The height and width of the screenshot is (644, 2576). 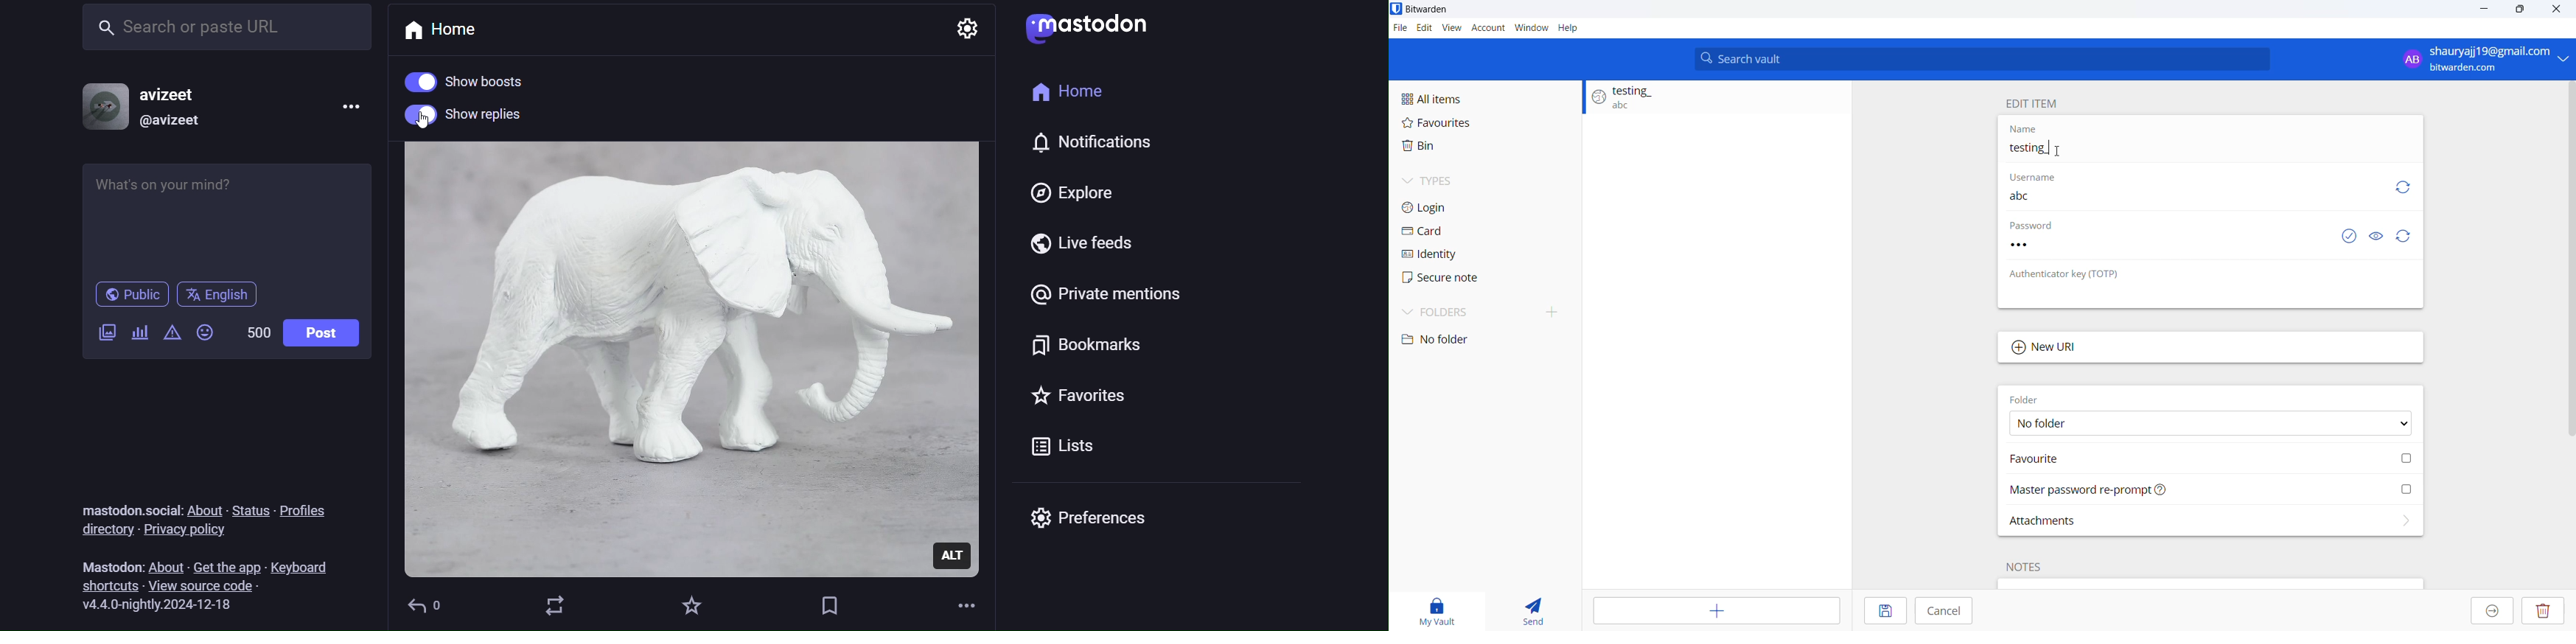 I want to click on create folder, so click(x=1557, y=311).